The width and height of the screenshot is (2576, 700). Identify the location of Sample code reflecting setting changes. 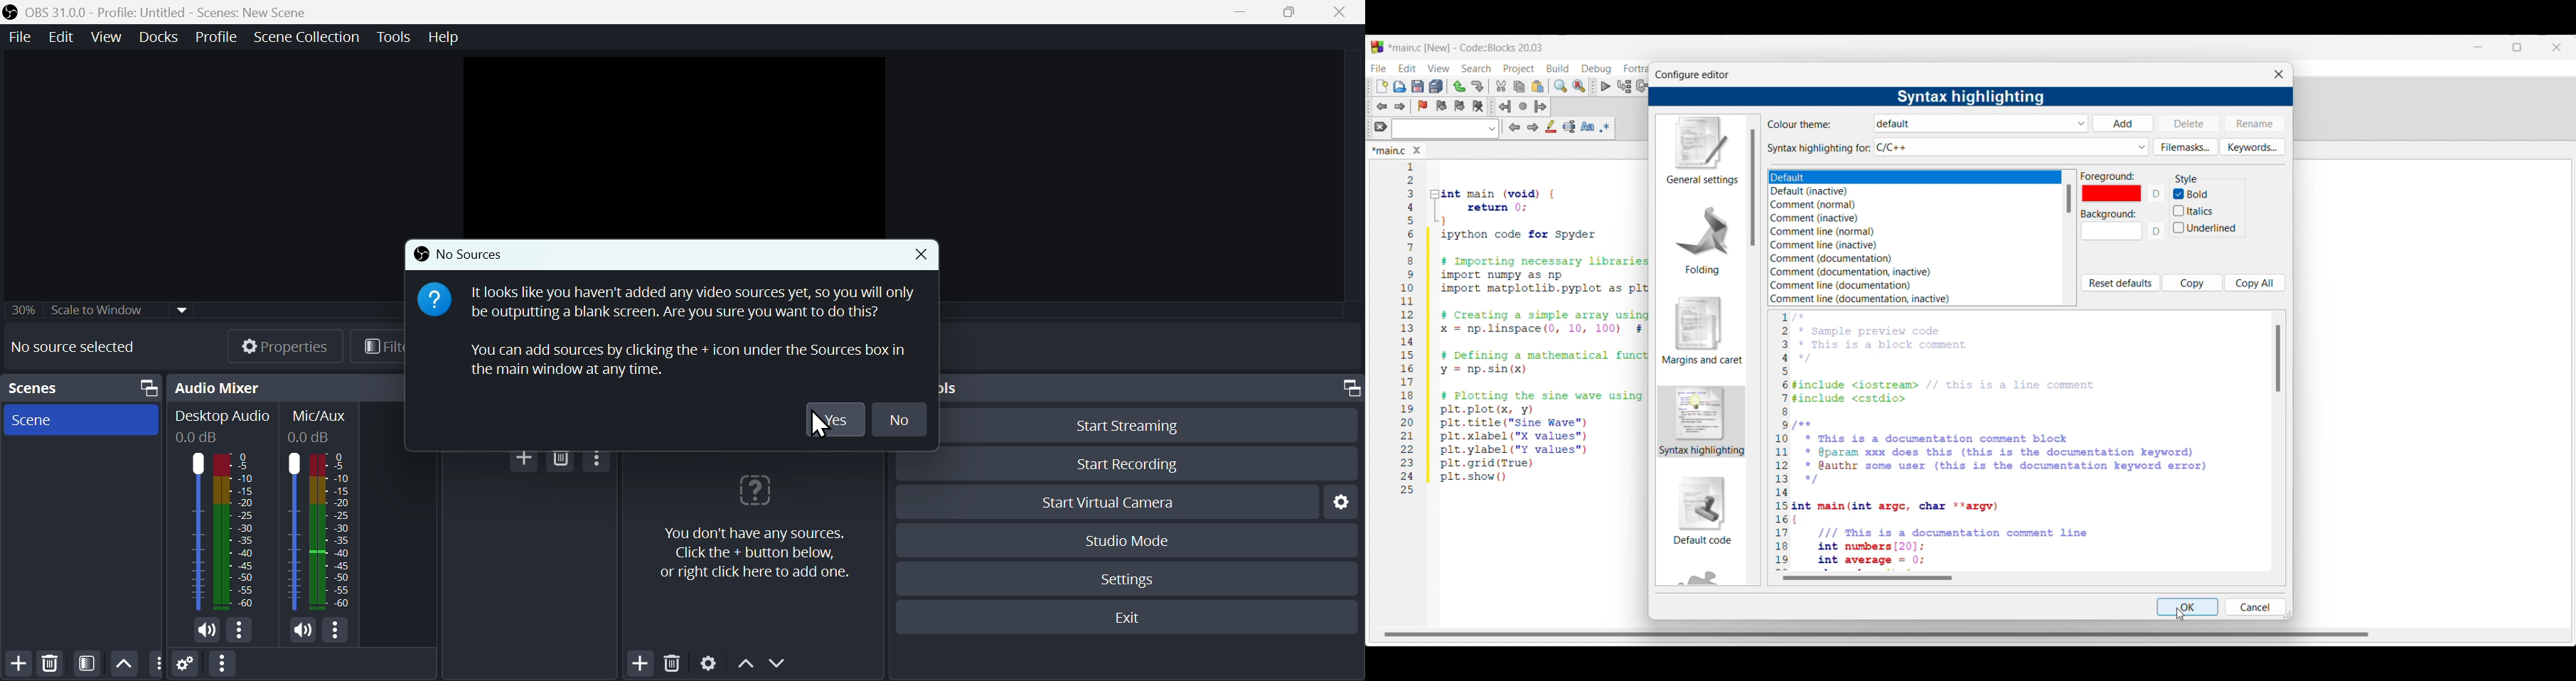
(2019, 441).